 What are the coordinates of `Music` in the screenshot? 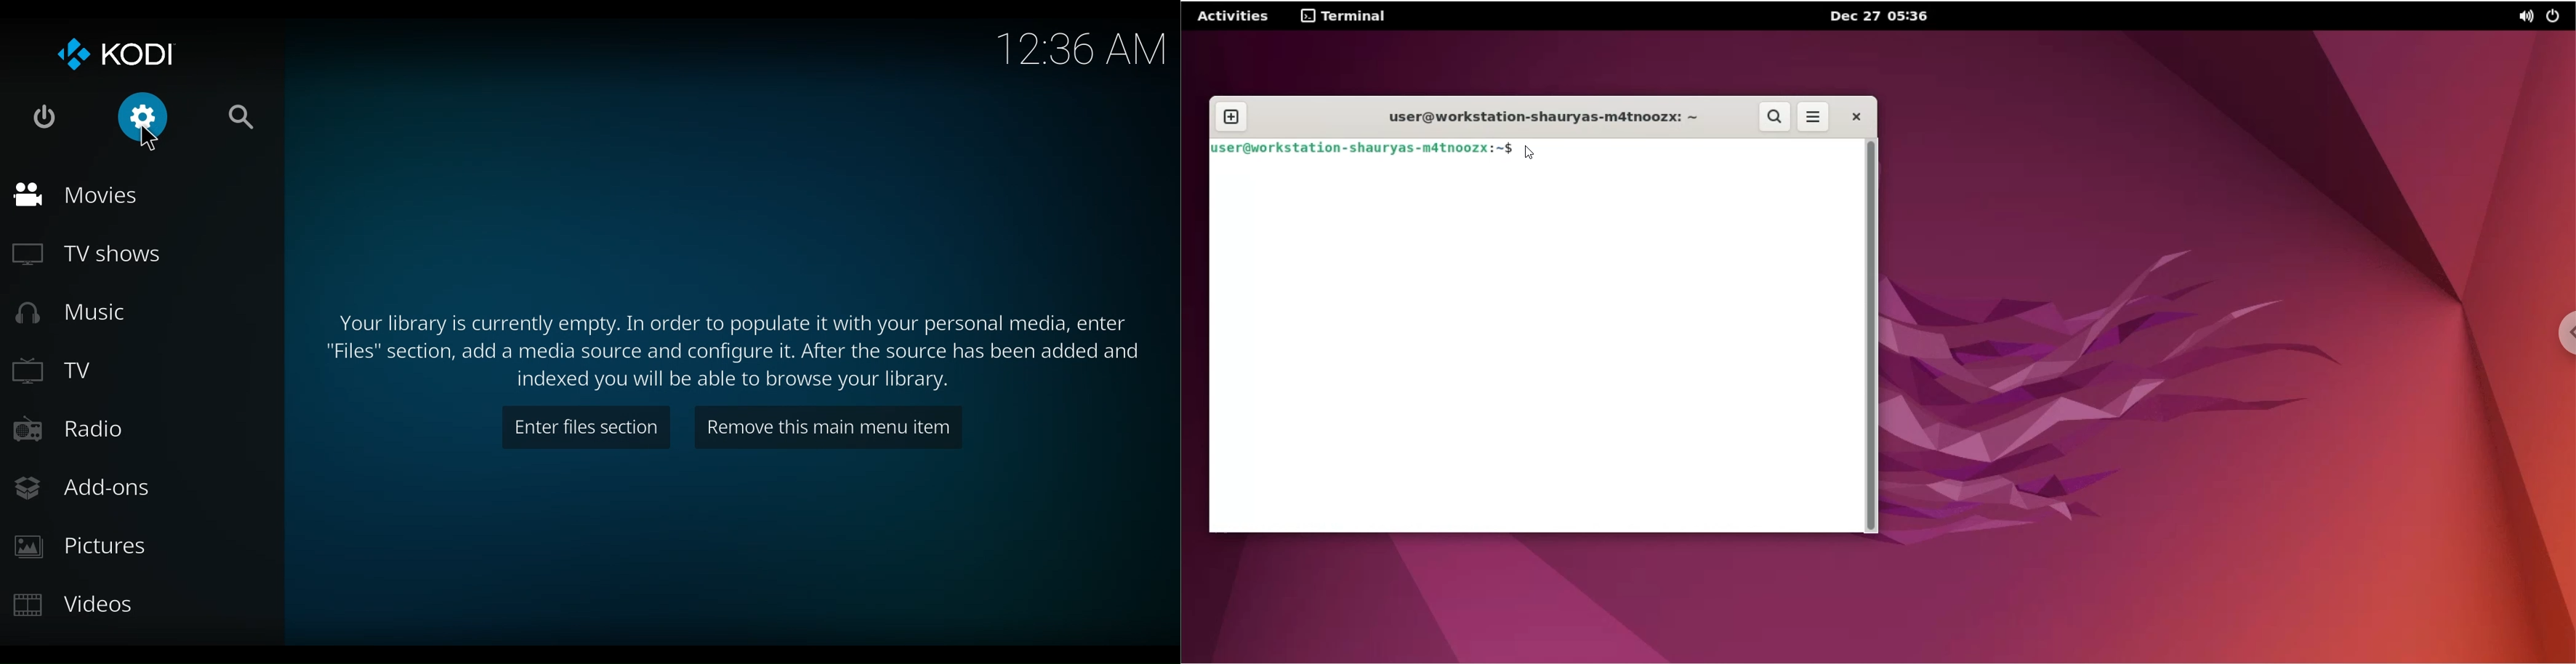 It's located at (73, 314).